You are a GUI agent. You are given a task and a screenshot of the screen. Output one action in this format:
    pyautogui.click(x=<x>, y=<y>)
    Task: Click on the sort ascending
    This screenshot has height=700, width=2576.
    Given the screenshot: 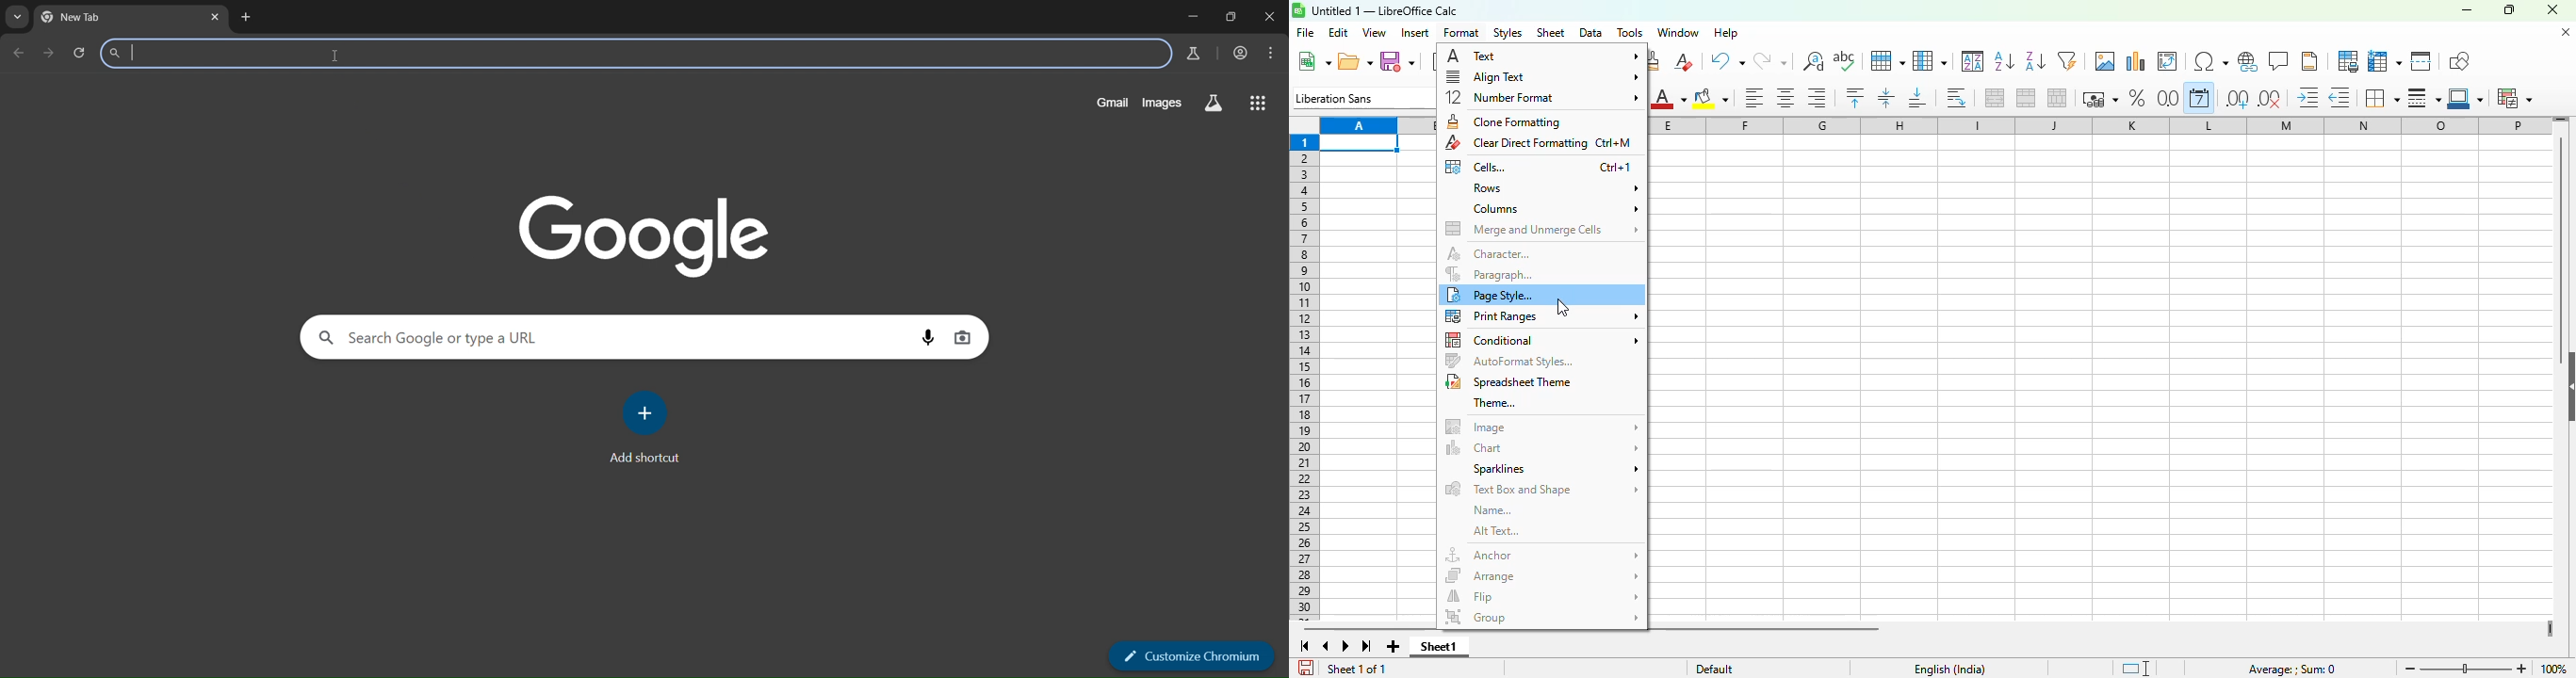 What is the action you would take?
    pyautogui.click(x=2004, y=62)
    